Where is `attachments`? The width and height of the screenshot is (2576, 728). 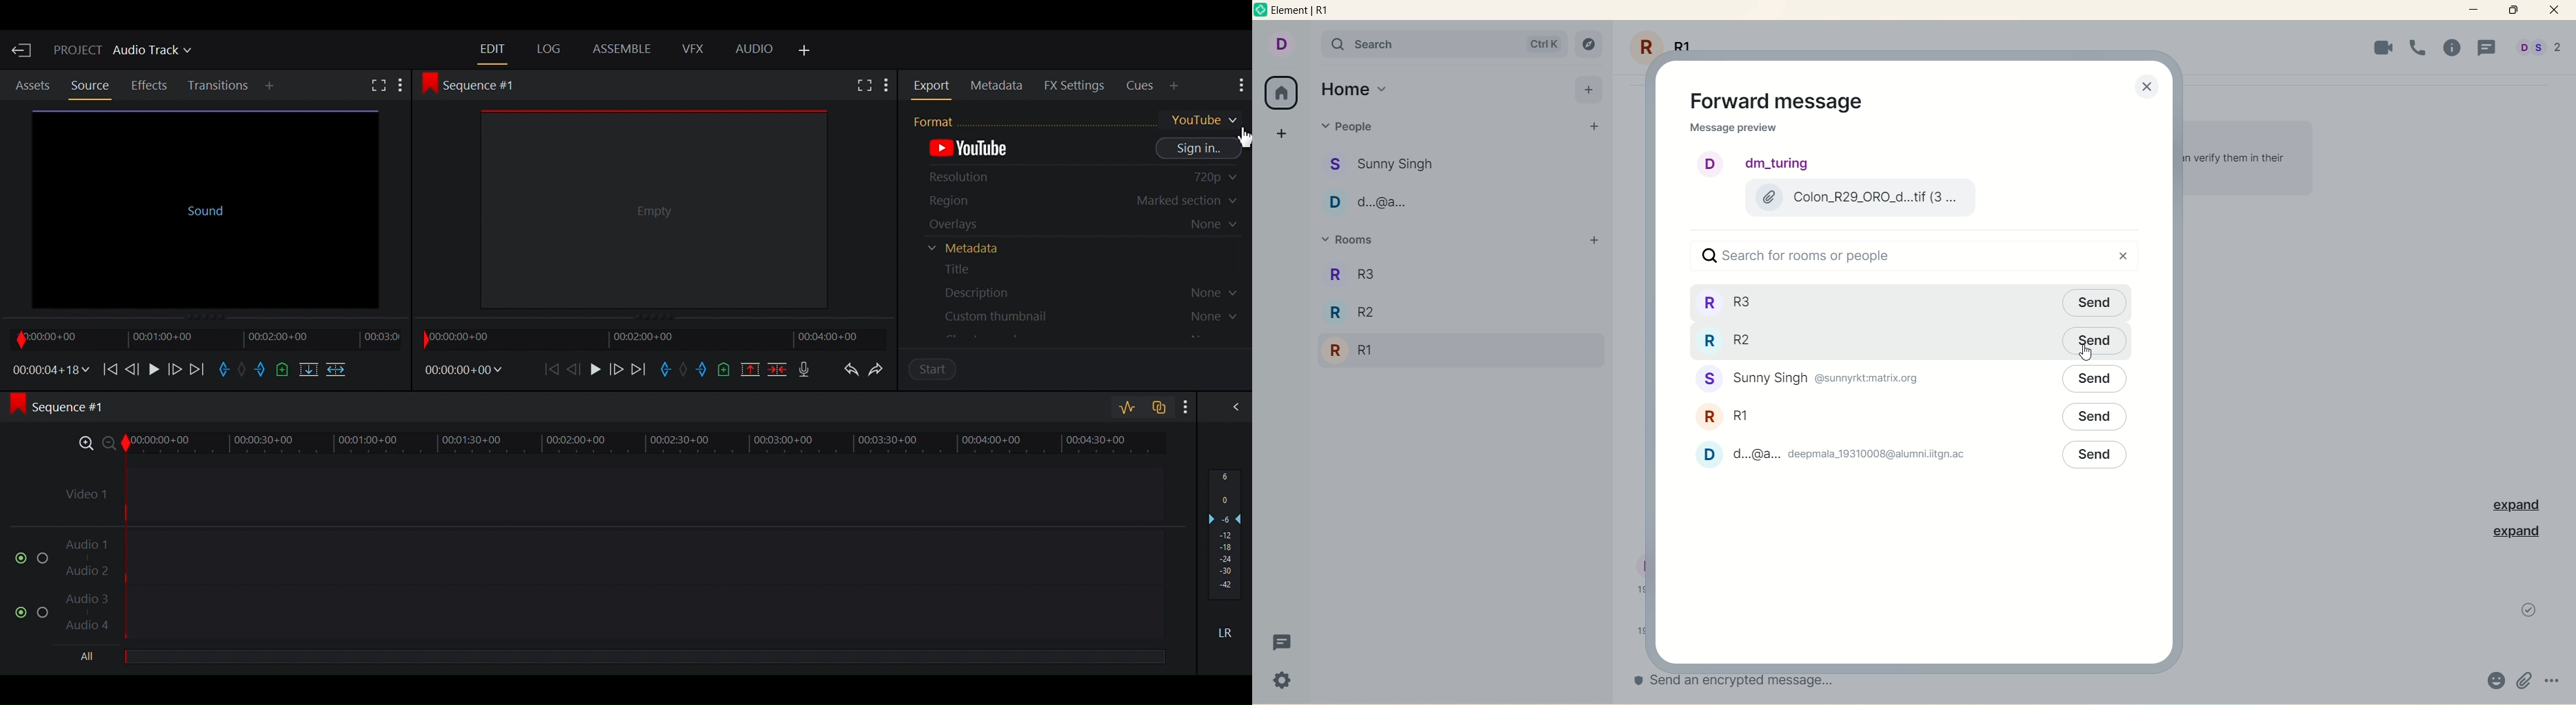 attachments is located at coordinates (2524, 681).